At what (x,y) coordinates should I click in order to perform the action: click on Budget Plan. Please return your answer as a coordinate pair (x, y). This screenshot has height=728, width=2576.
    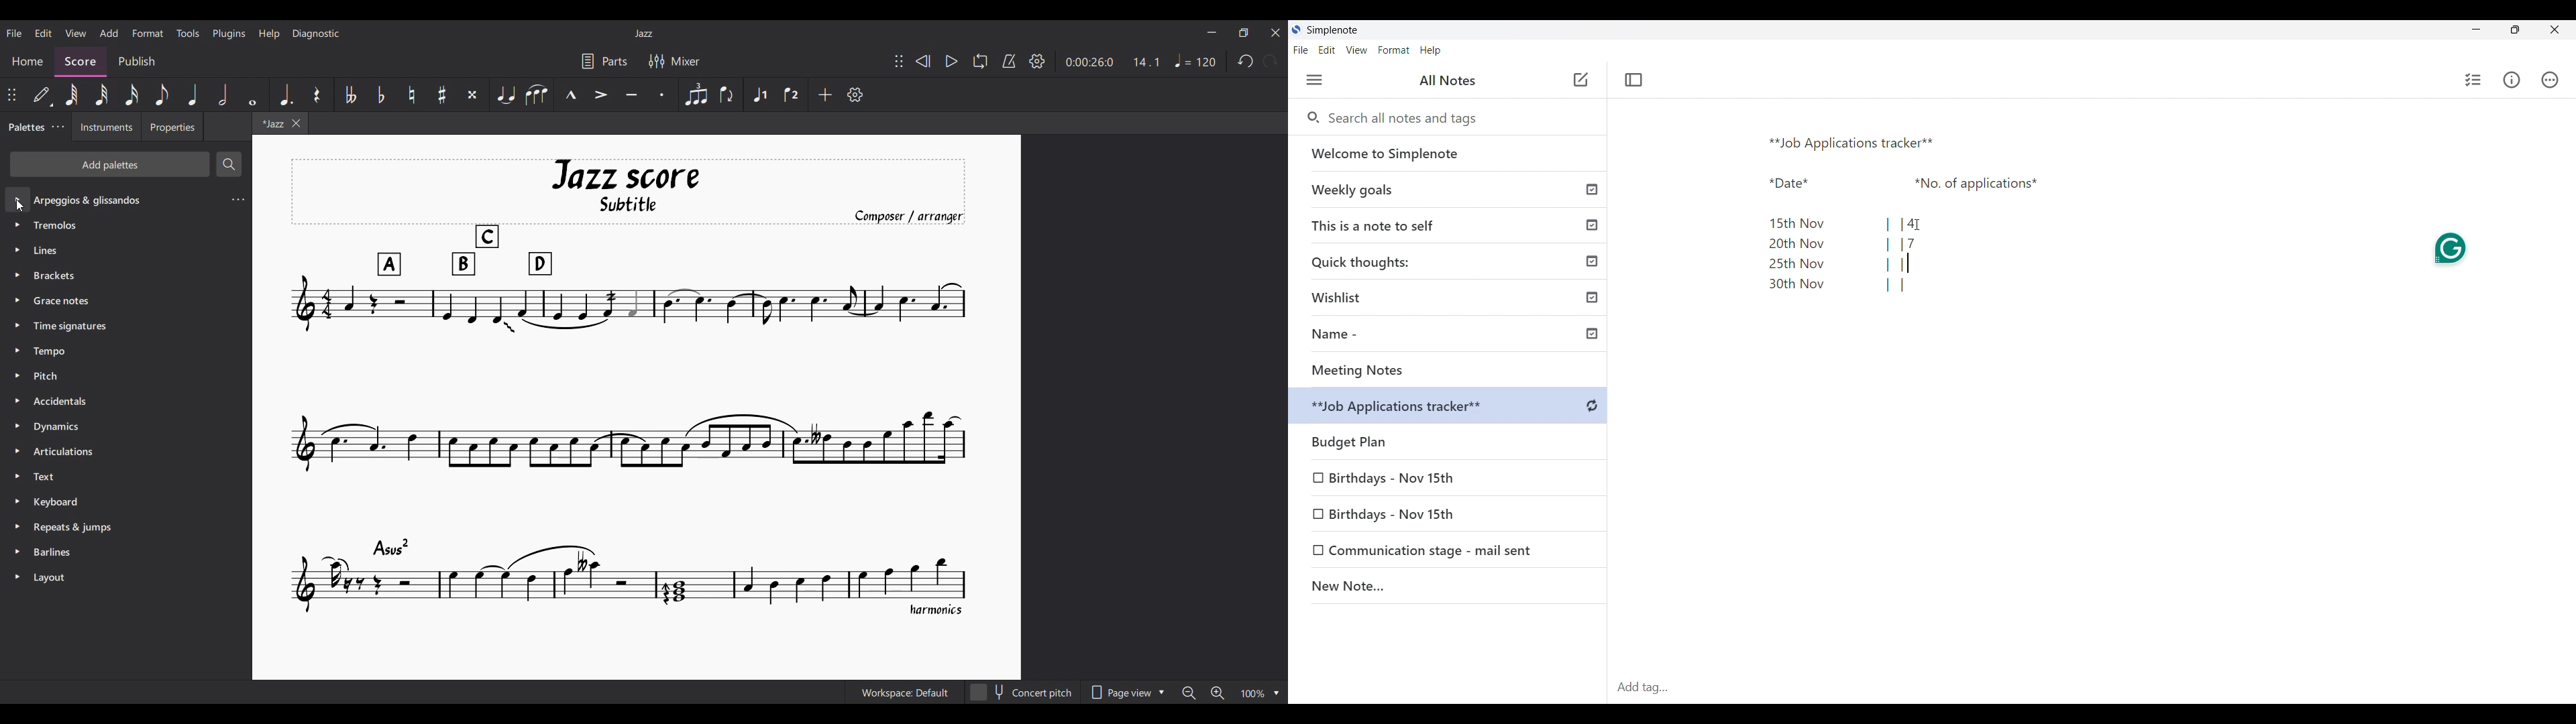
    Looking at the image, I should click on (1450, 408).